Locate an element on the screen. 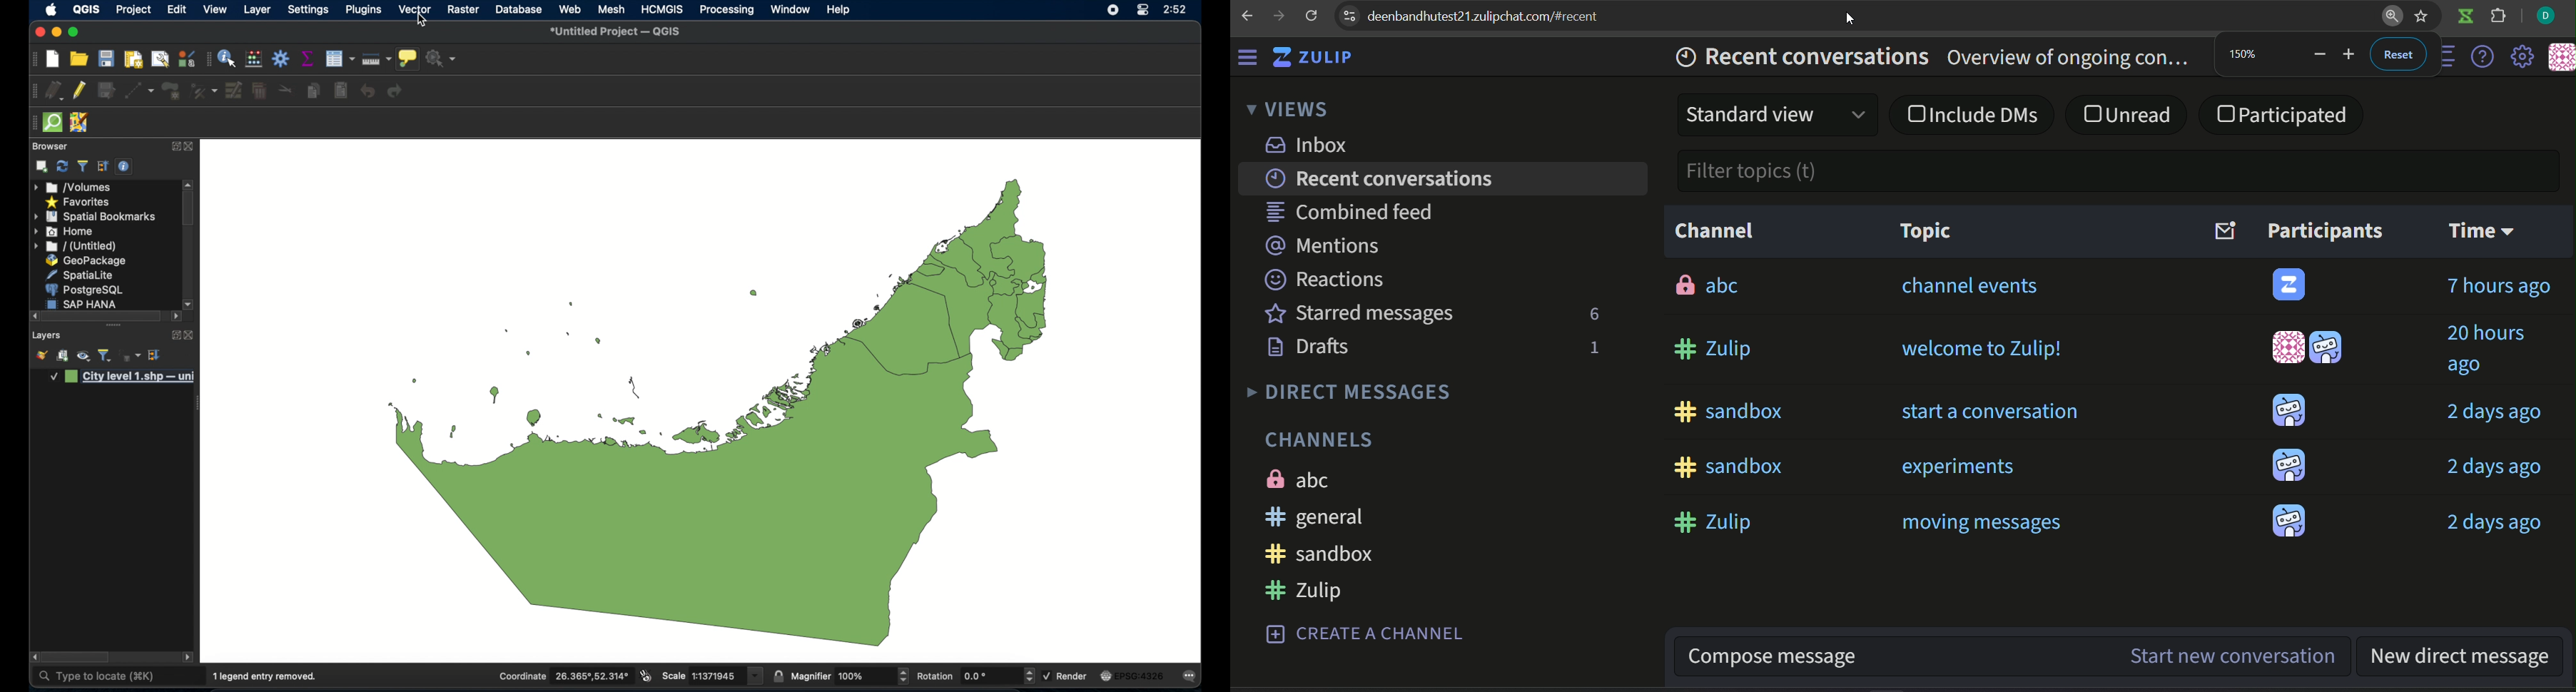 Image resolution: width=2576 pixels, height=700 pixels. number is located at coordinates (1593, 347).